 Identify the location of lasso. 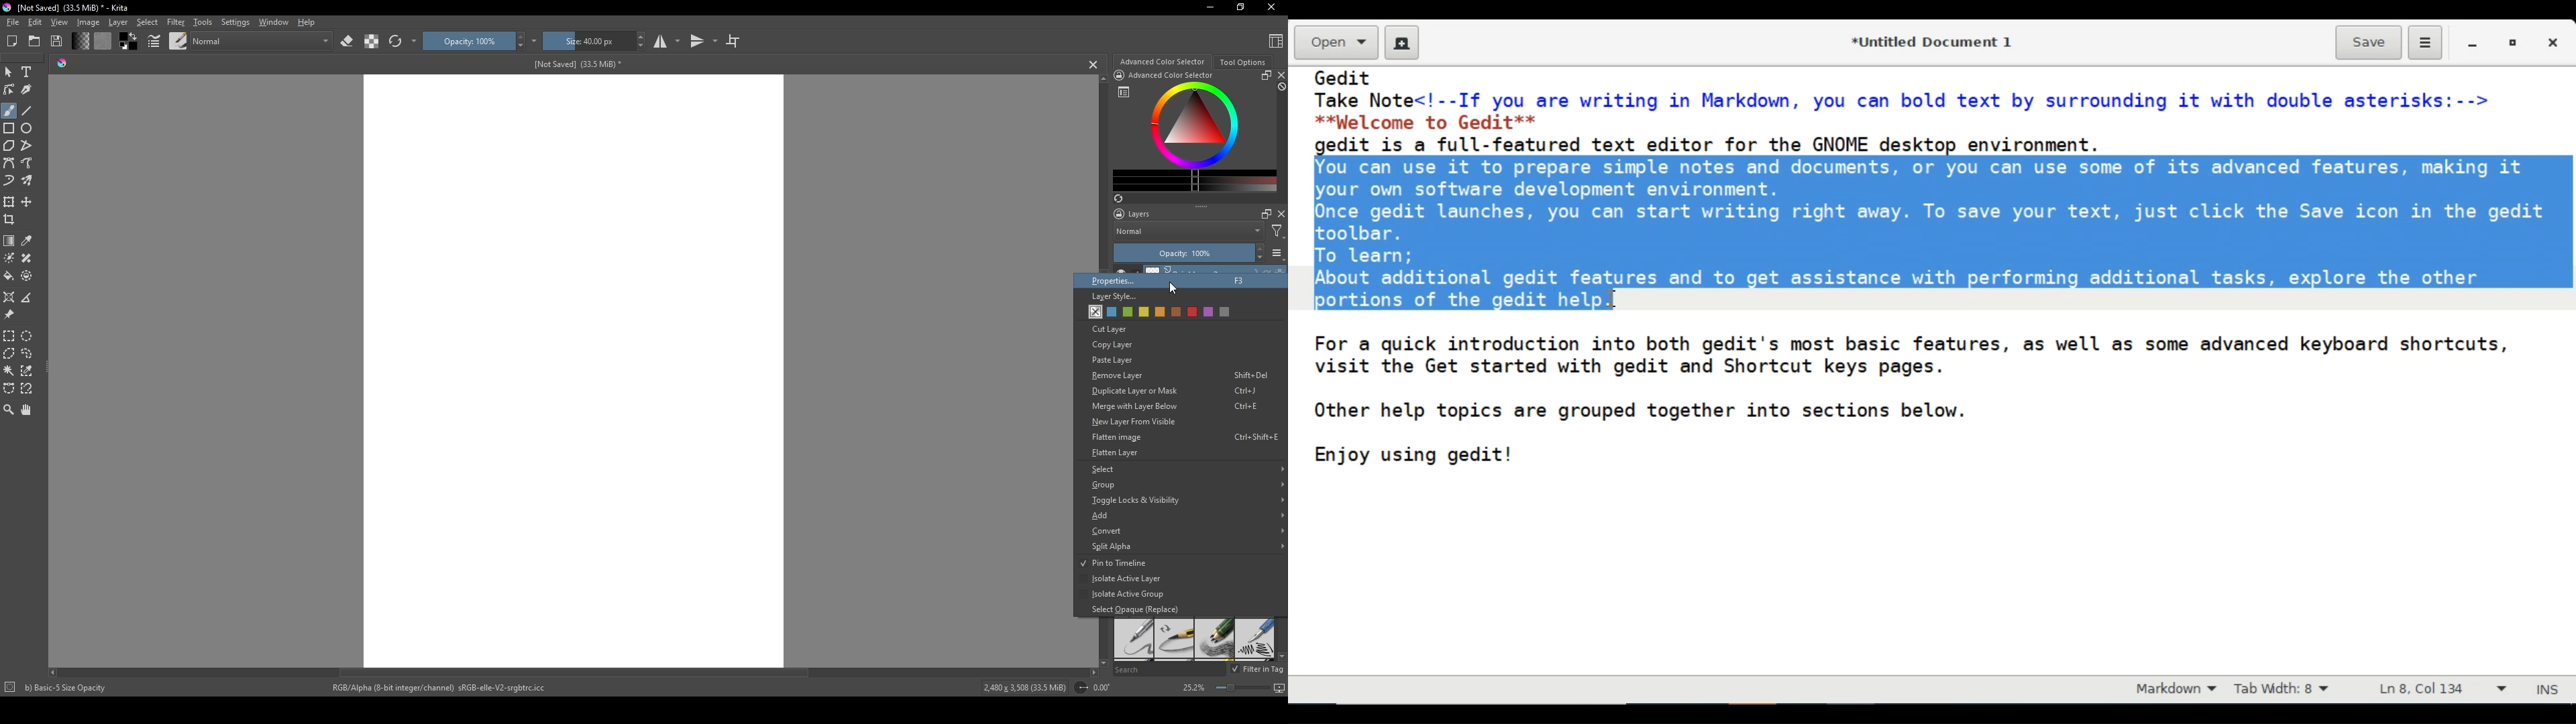
(28, 353).